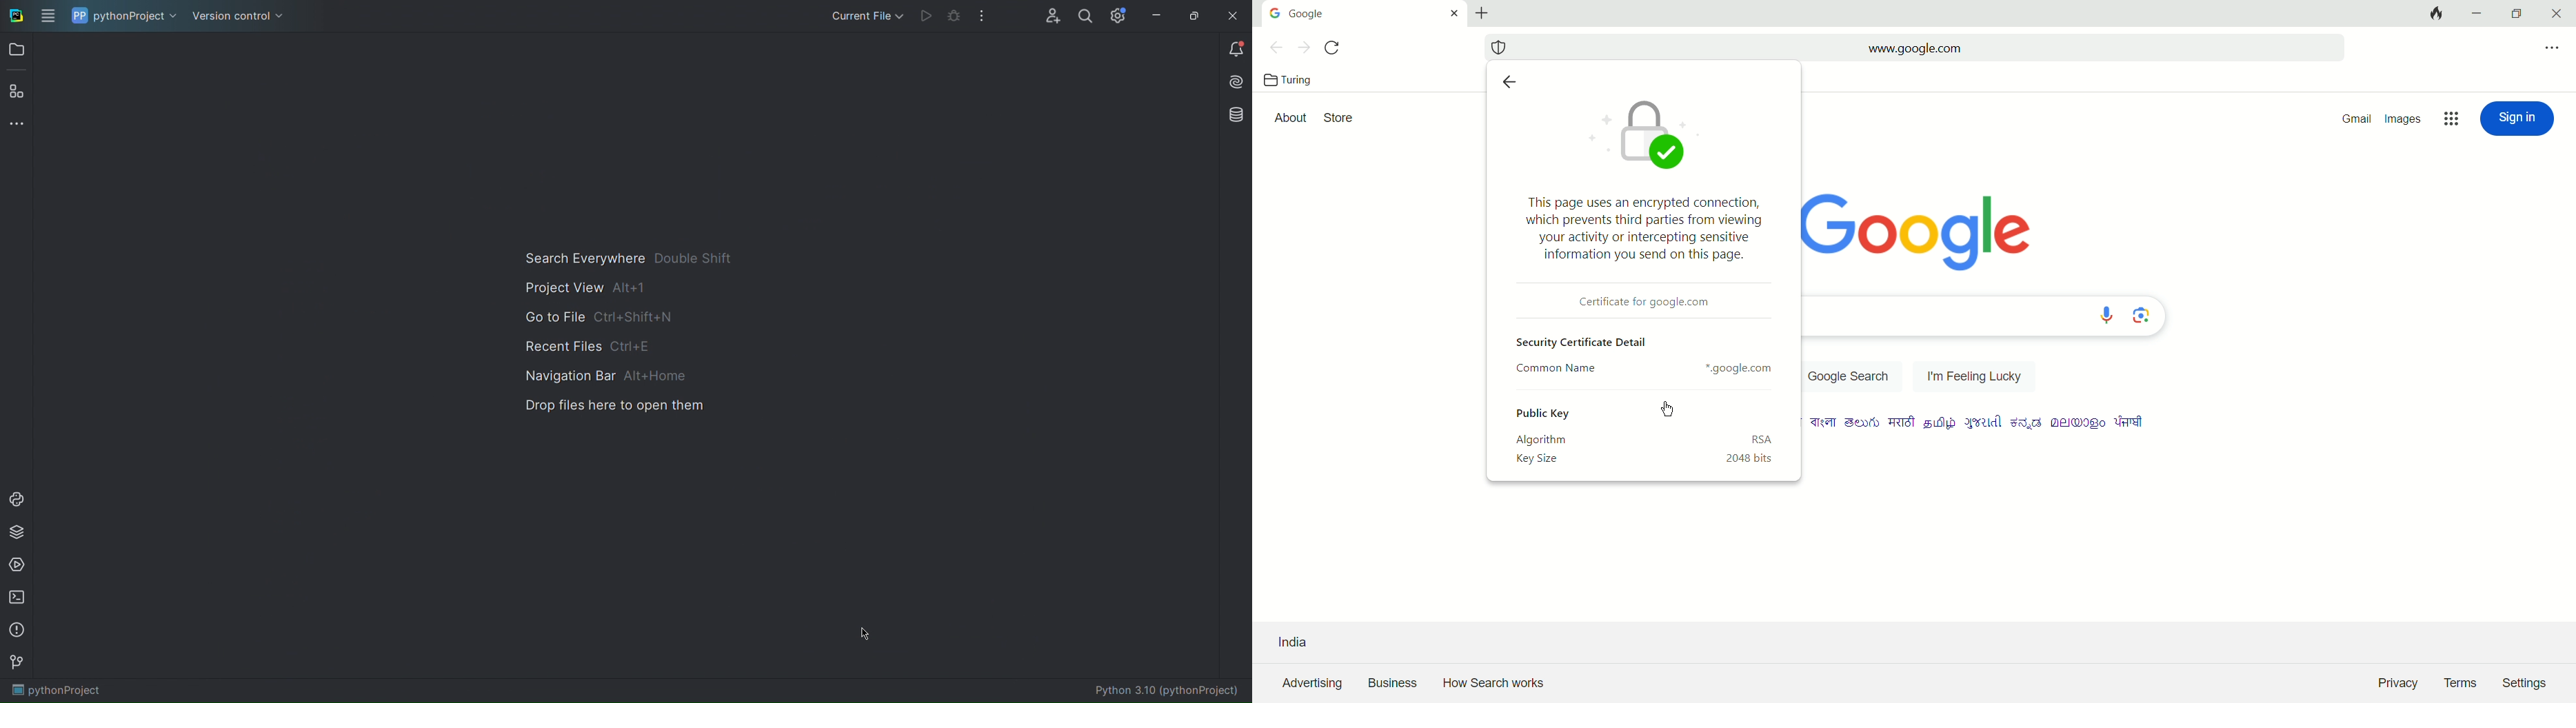 The height and width of the screenshot is (728, 2576). Describe the element at coordinates (2029, 422) in the screenshot. I see `language` at that location.